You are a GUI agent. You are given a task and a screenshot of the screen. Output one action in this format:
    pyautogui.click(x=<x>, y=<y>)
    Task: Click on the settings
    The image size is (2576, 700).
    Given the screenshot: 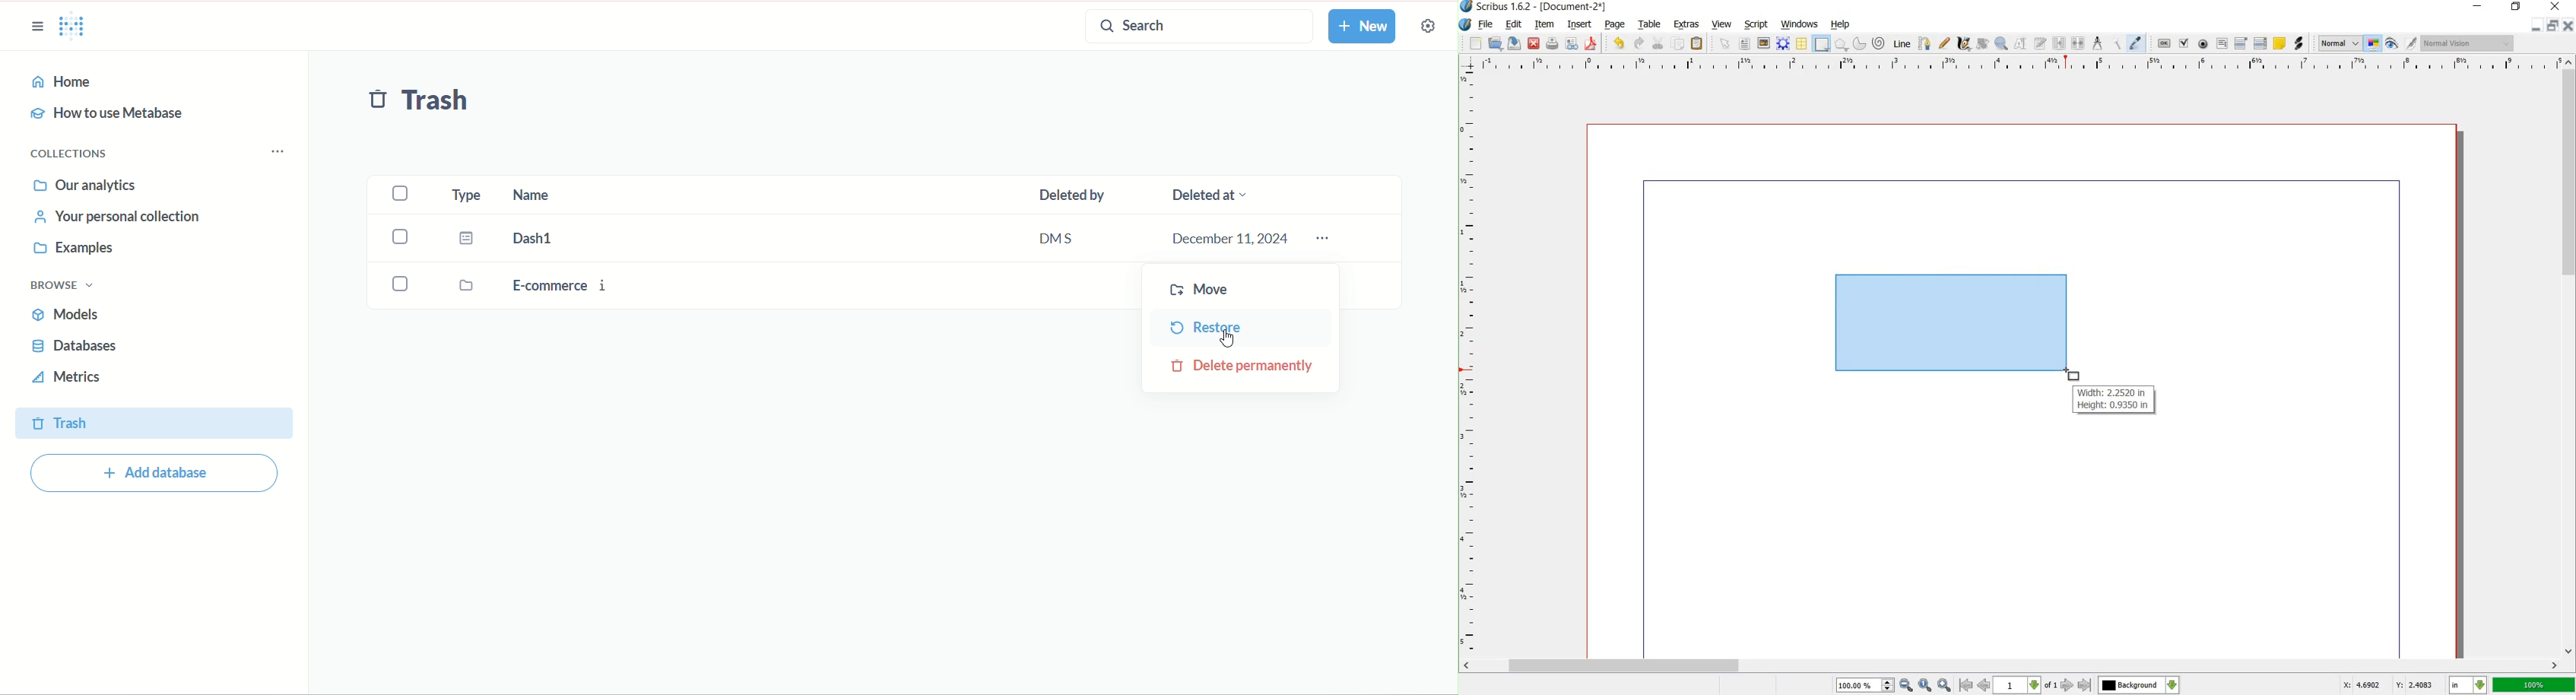 What is the action you would take?
    pyautogui.click(x=1426, y=25)
    